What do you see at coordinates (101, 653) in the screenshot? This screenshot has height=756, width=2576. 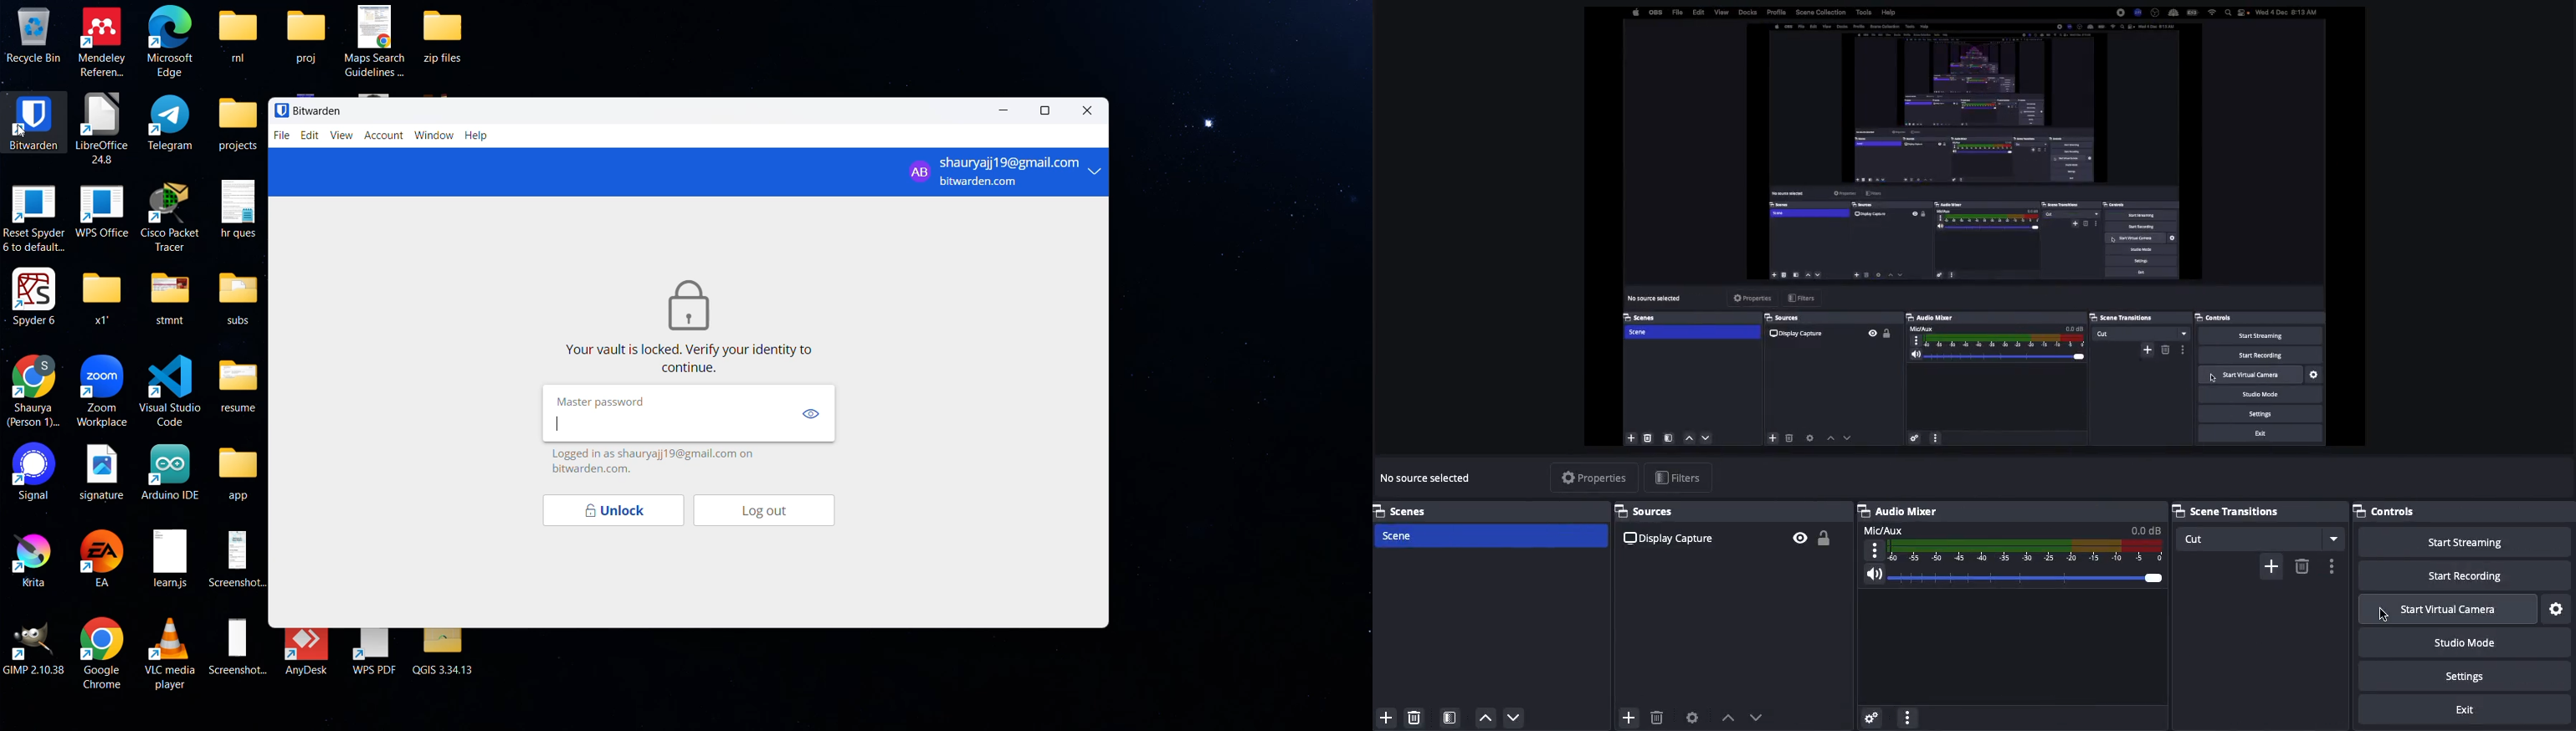 I see `Google Chrome` at bounding box center [101, 653].